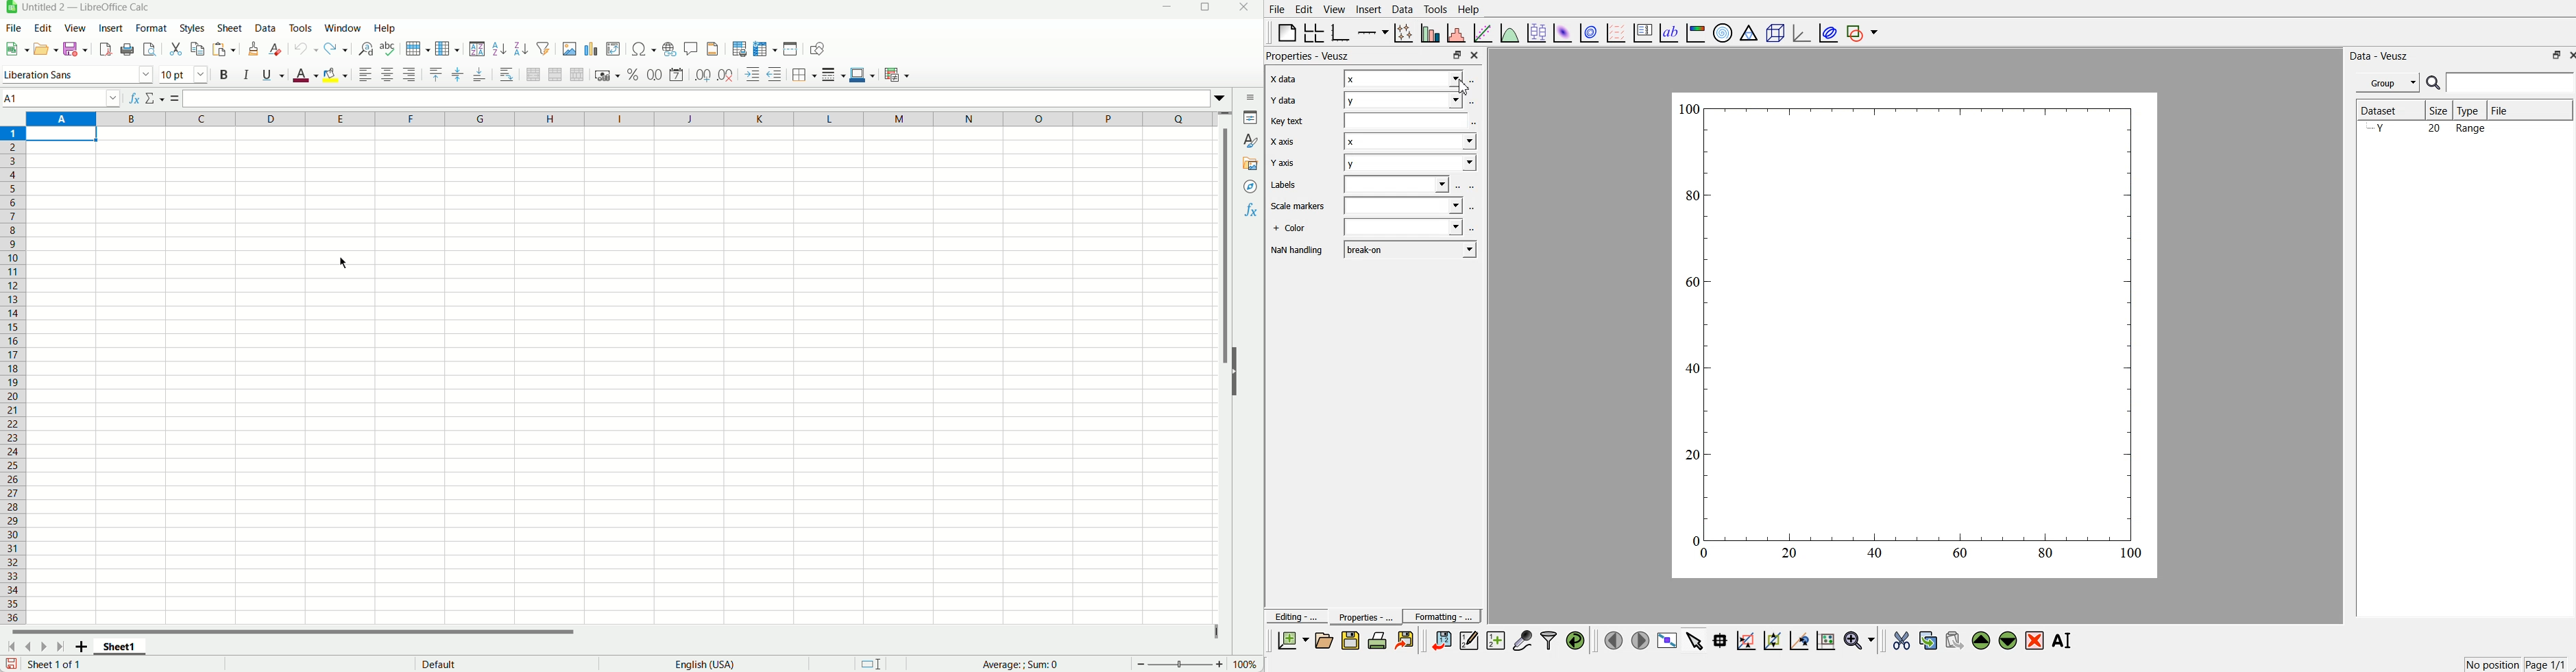 The width and height of the screenshot is (2576, 672). What do you see at coordinates (622, 377) in the screenshot?
I see `Workspace` at bounding box center [622, 377].